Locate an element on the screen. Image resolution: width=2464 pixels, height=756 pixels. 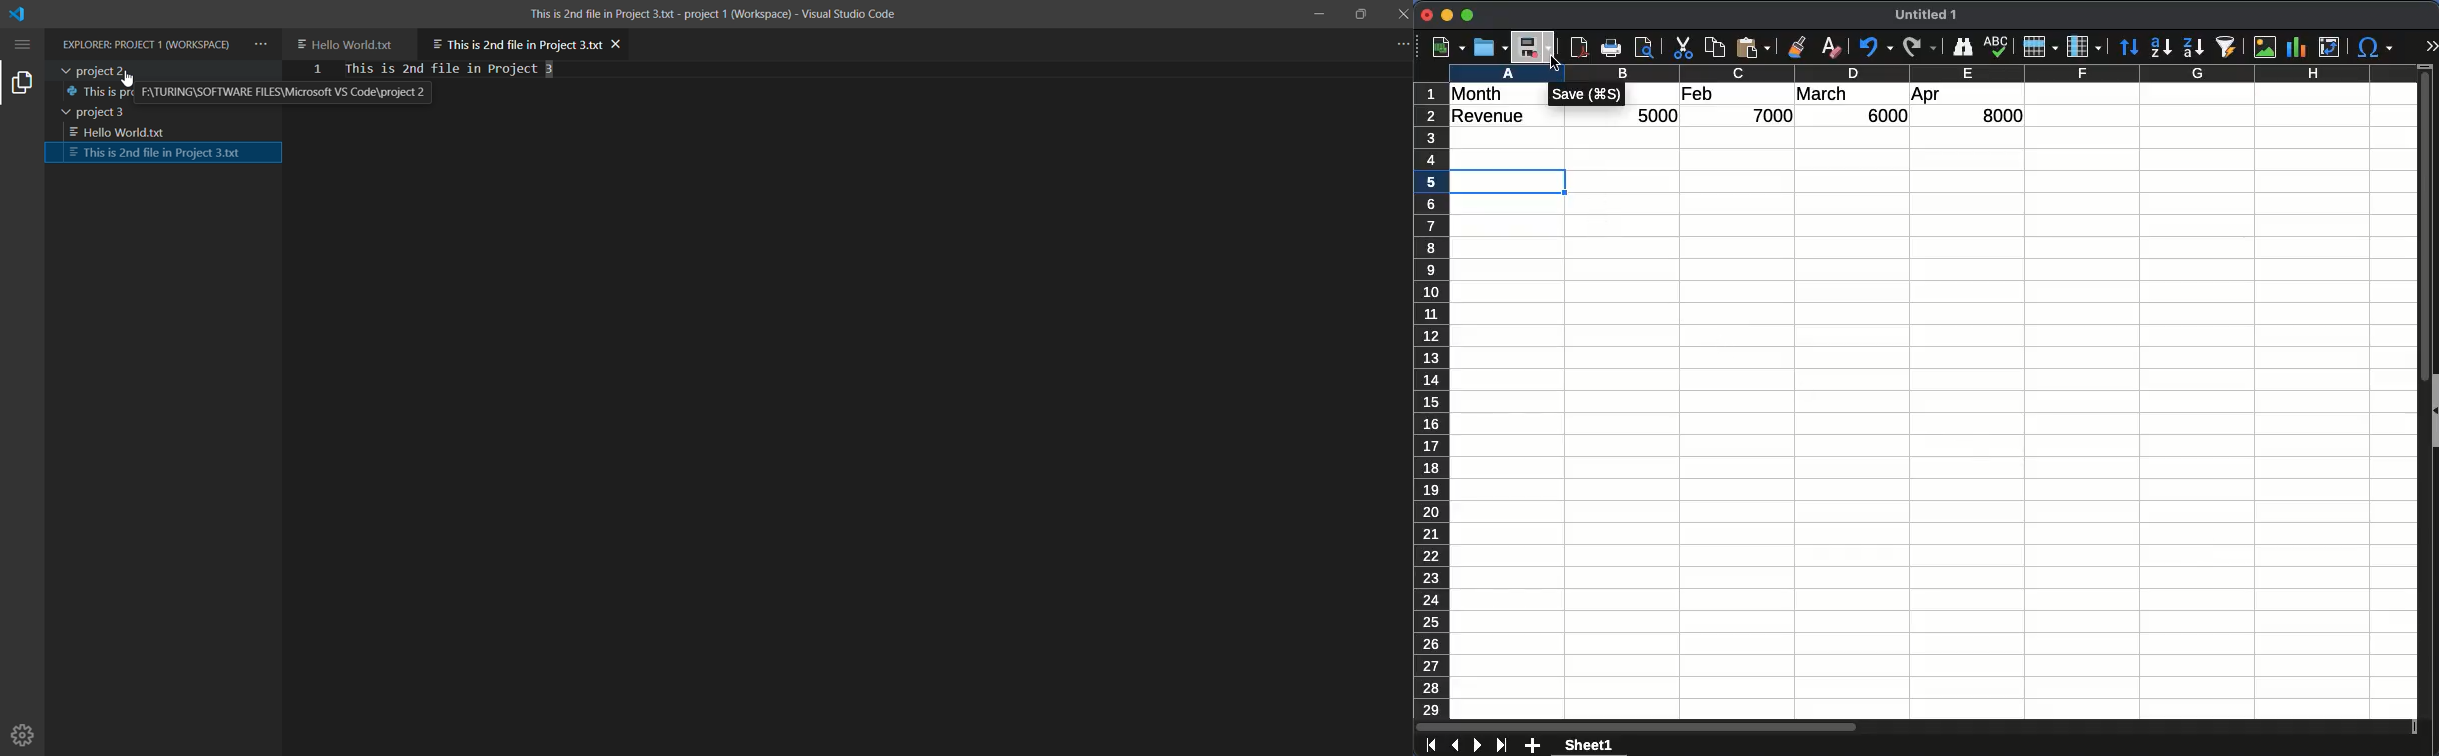
add sheet is located at coordinates (1534, 746).